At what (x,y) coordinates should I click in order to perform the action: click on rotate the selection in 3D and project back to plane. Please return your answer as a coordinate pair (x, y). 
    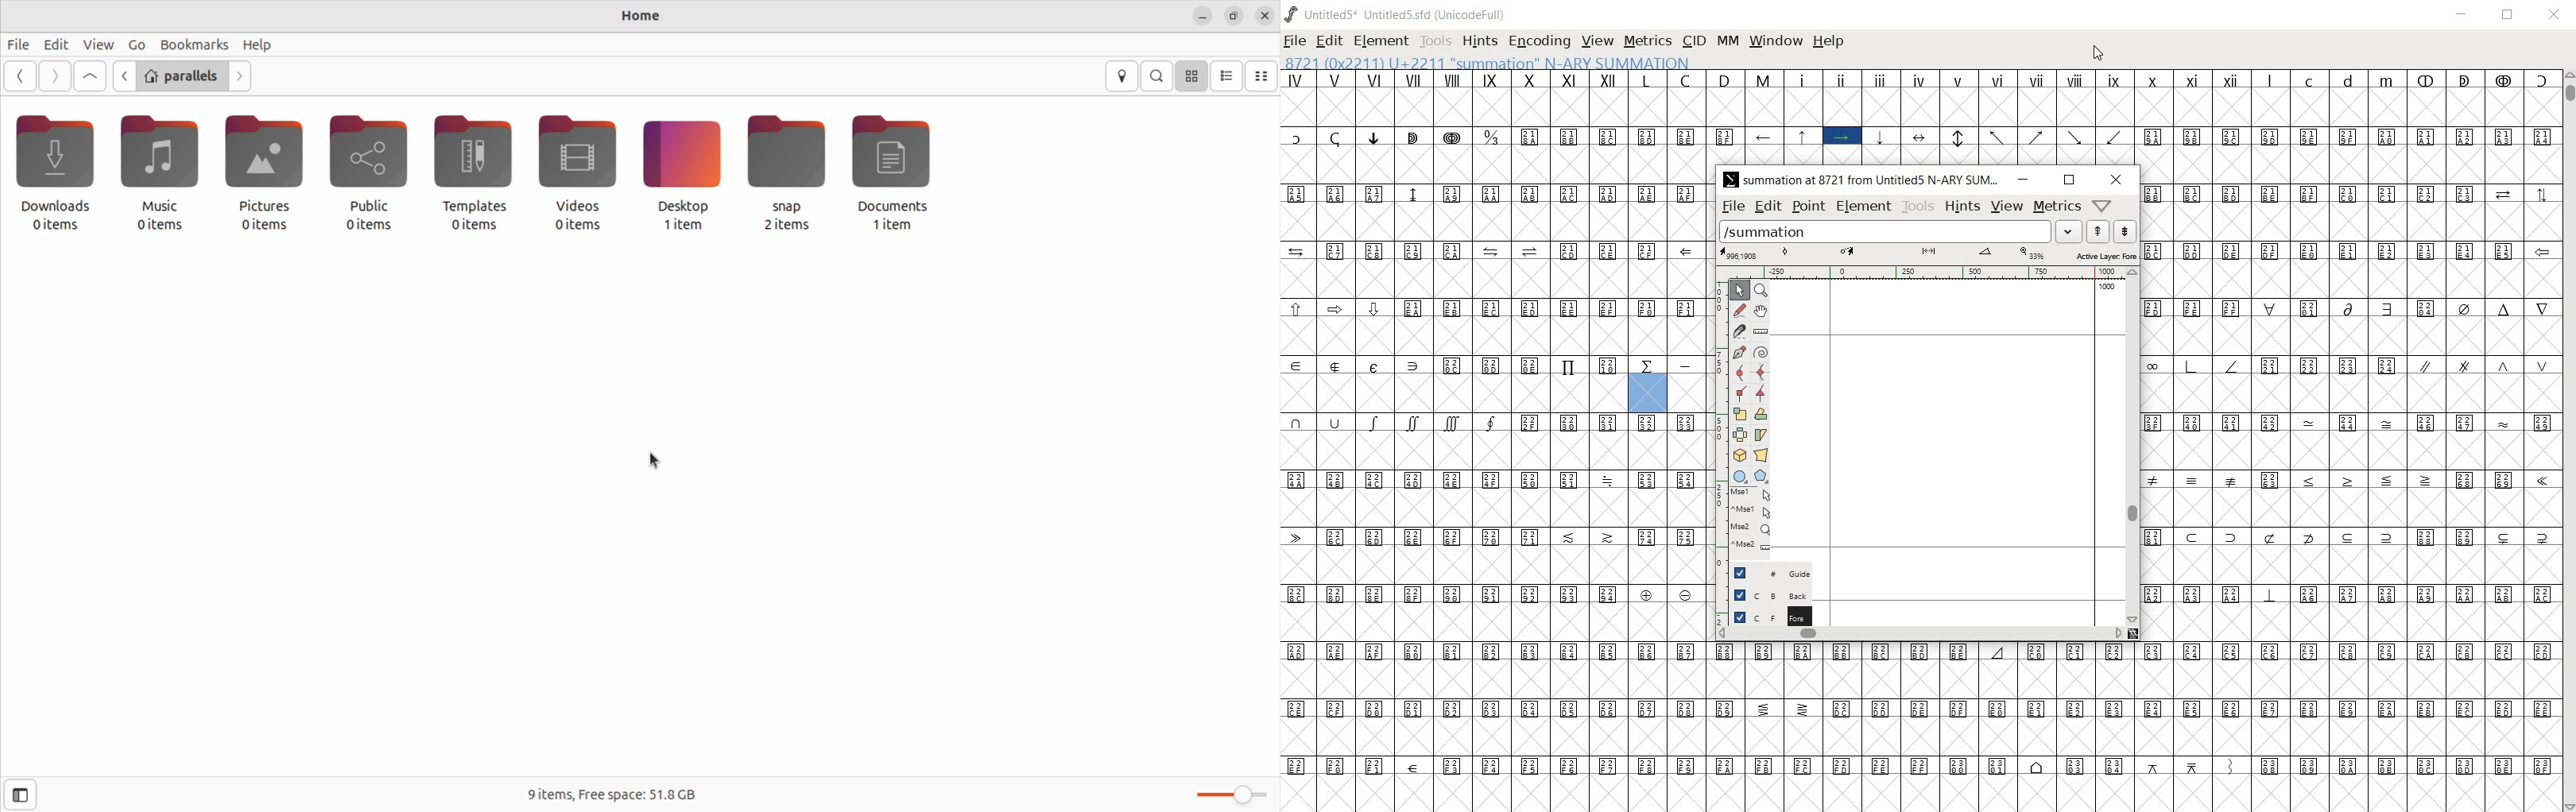
    Looking at the image, I should click on (1740, 454).